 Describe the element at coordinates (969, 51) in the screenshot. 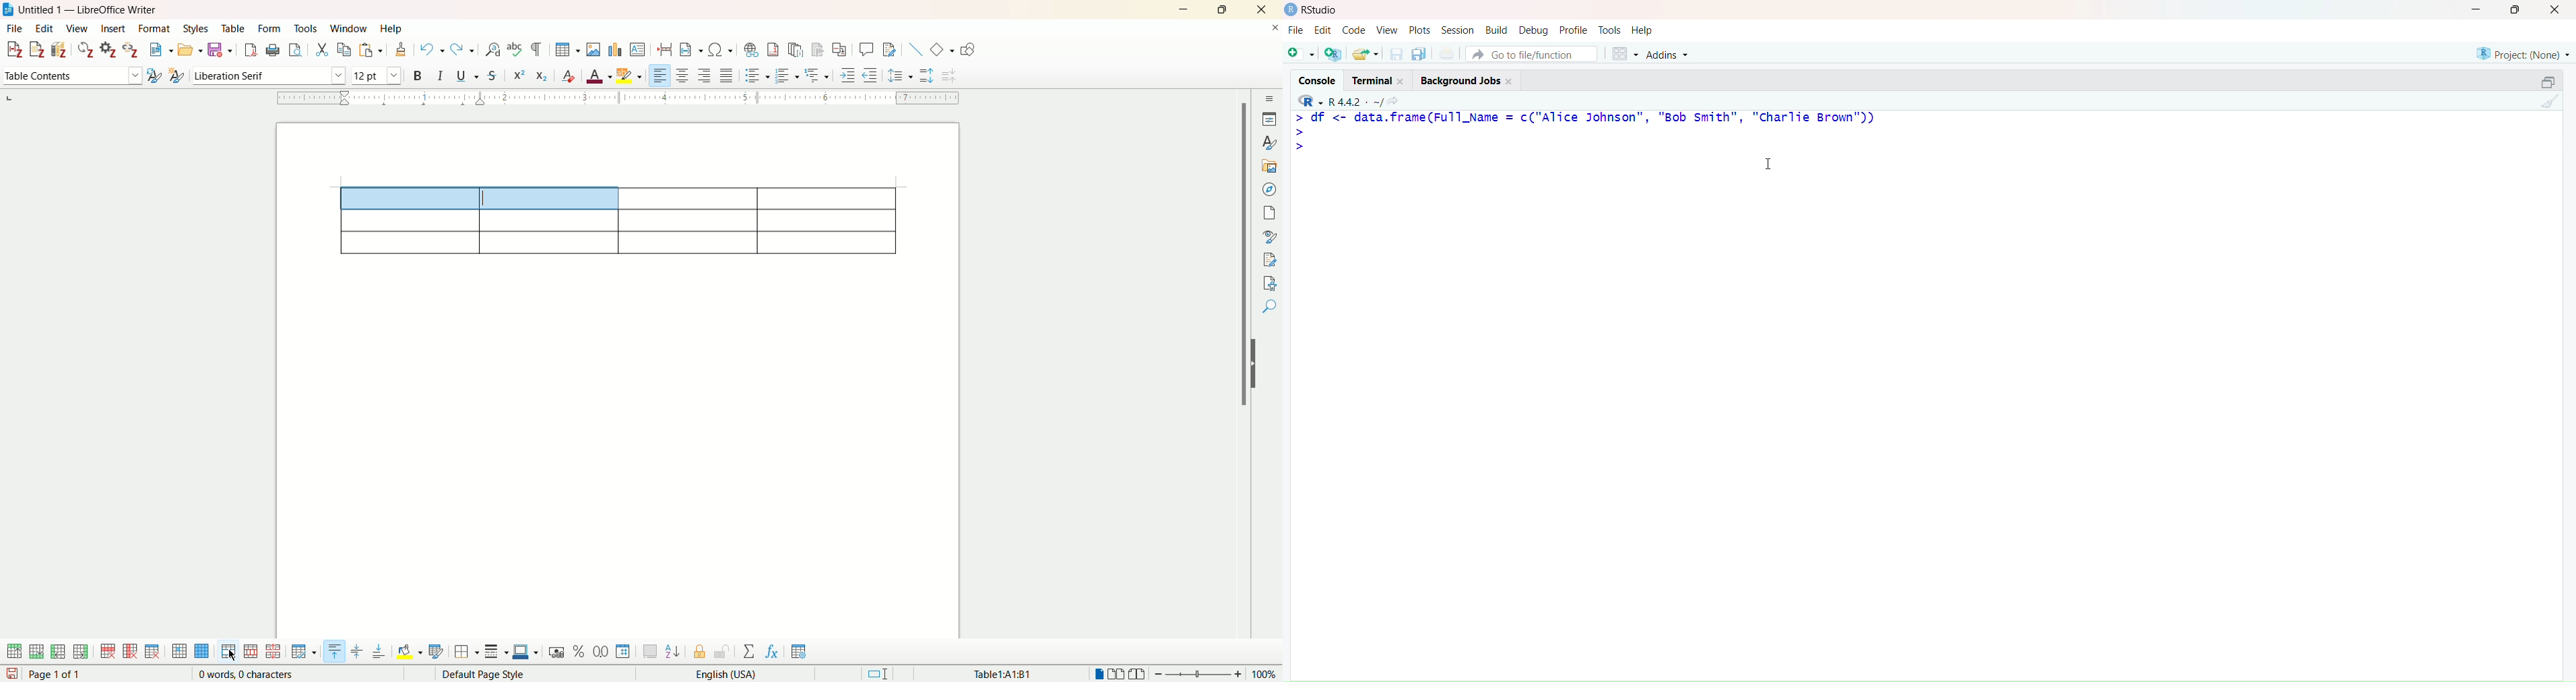

I see `draw function` at that location.